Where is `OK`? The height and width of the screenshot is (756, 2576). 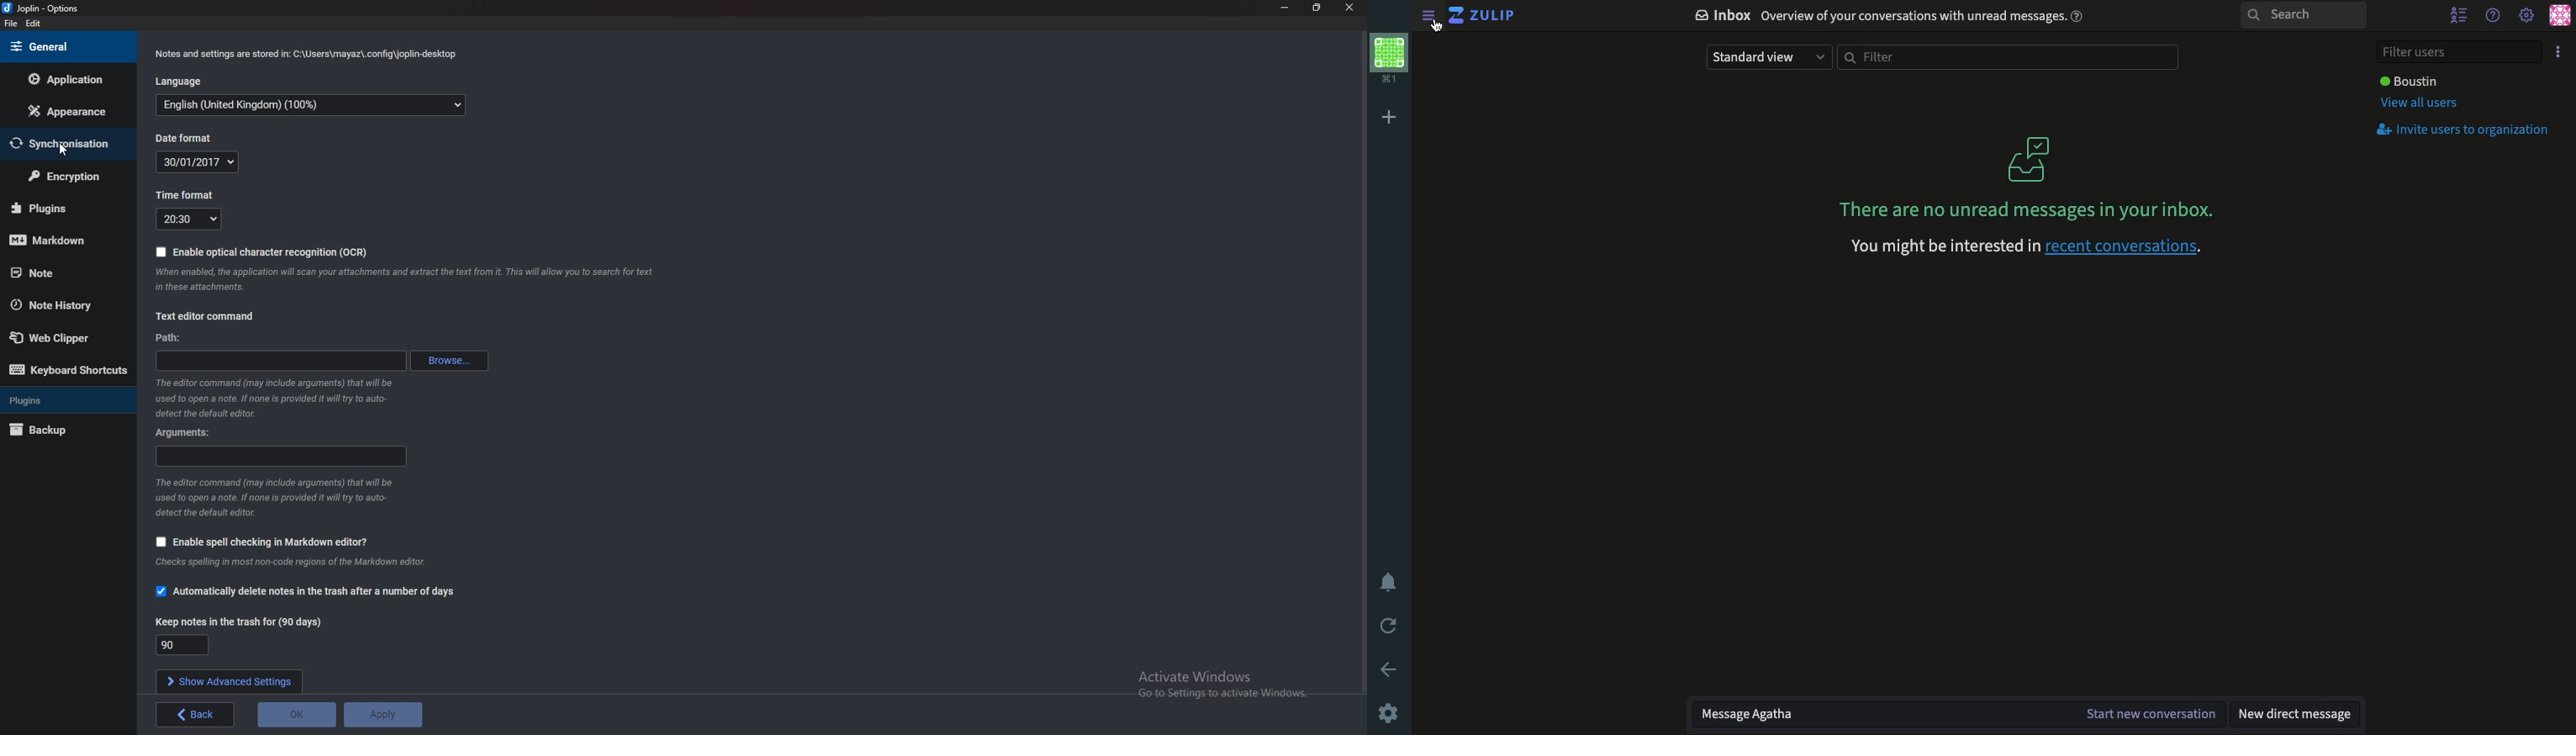
OK is located at coordinates (298, 714).